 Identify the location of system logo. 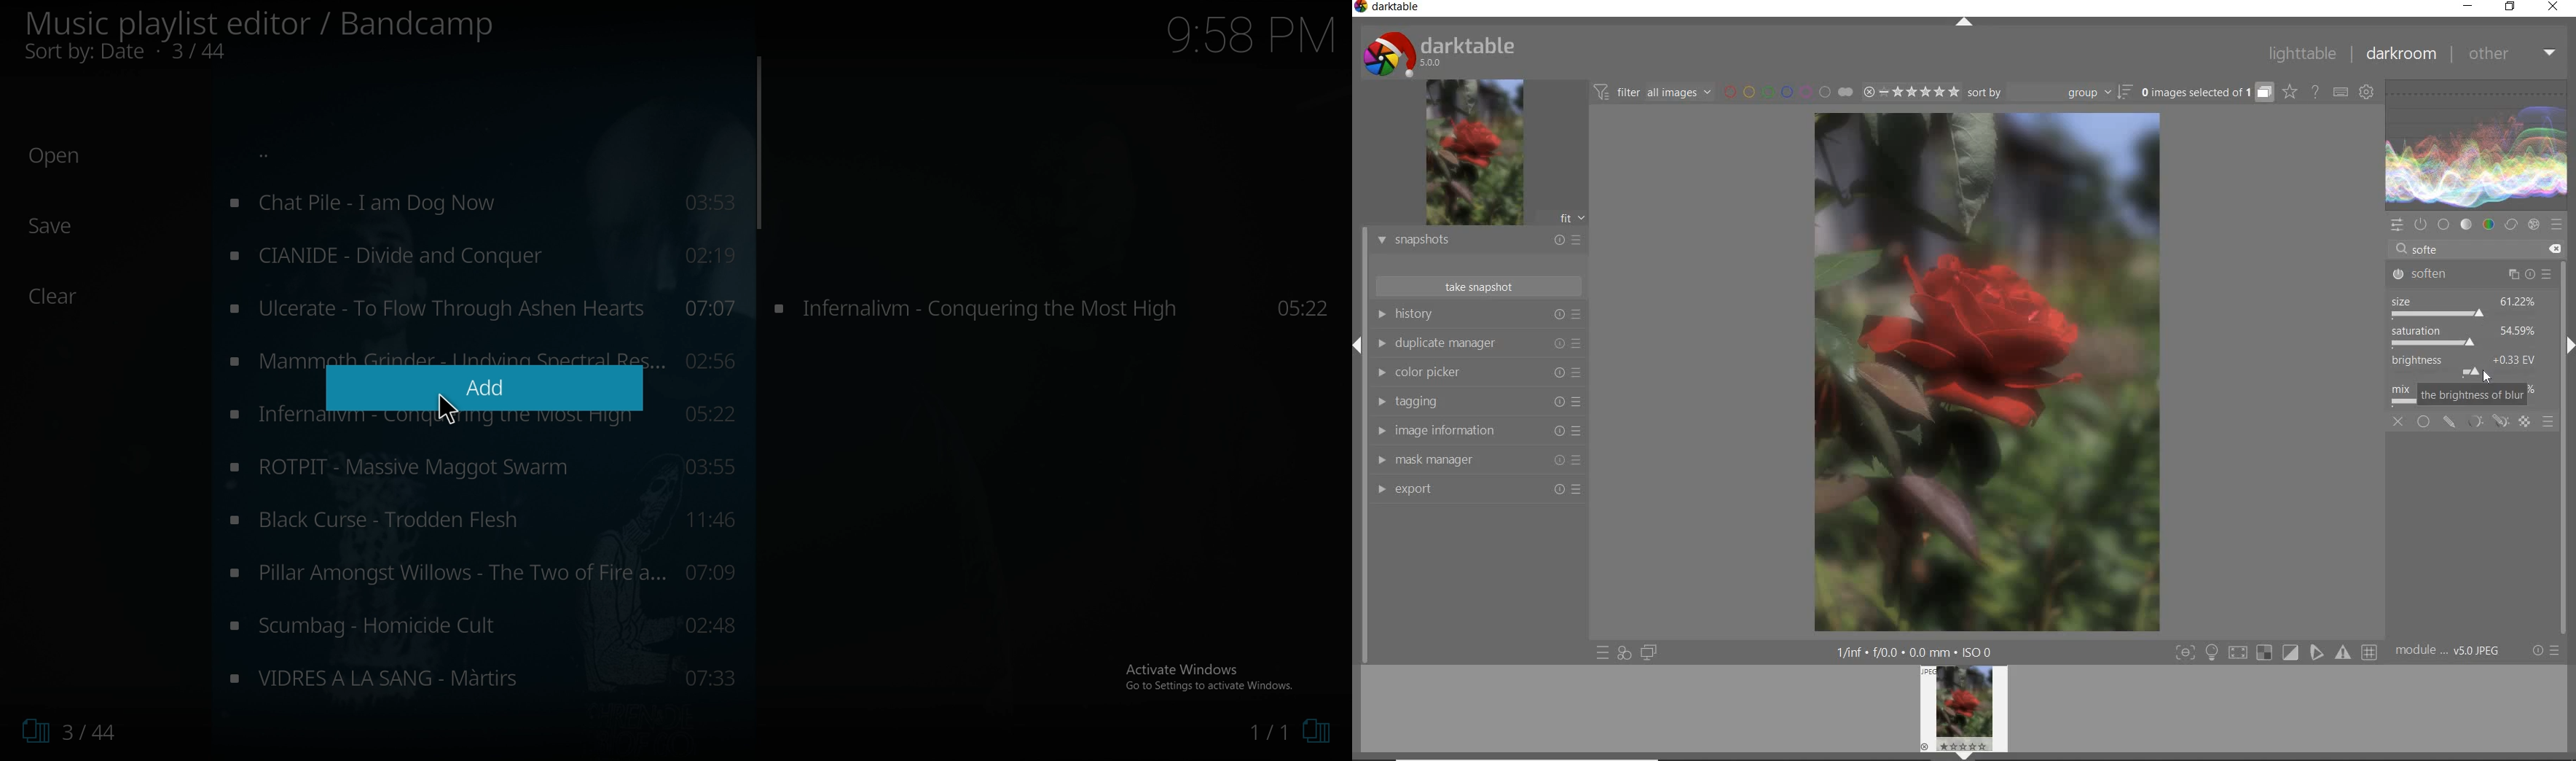
(1442, 52).